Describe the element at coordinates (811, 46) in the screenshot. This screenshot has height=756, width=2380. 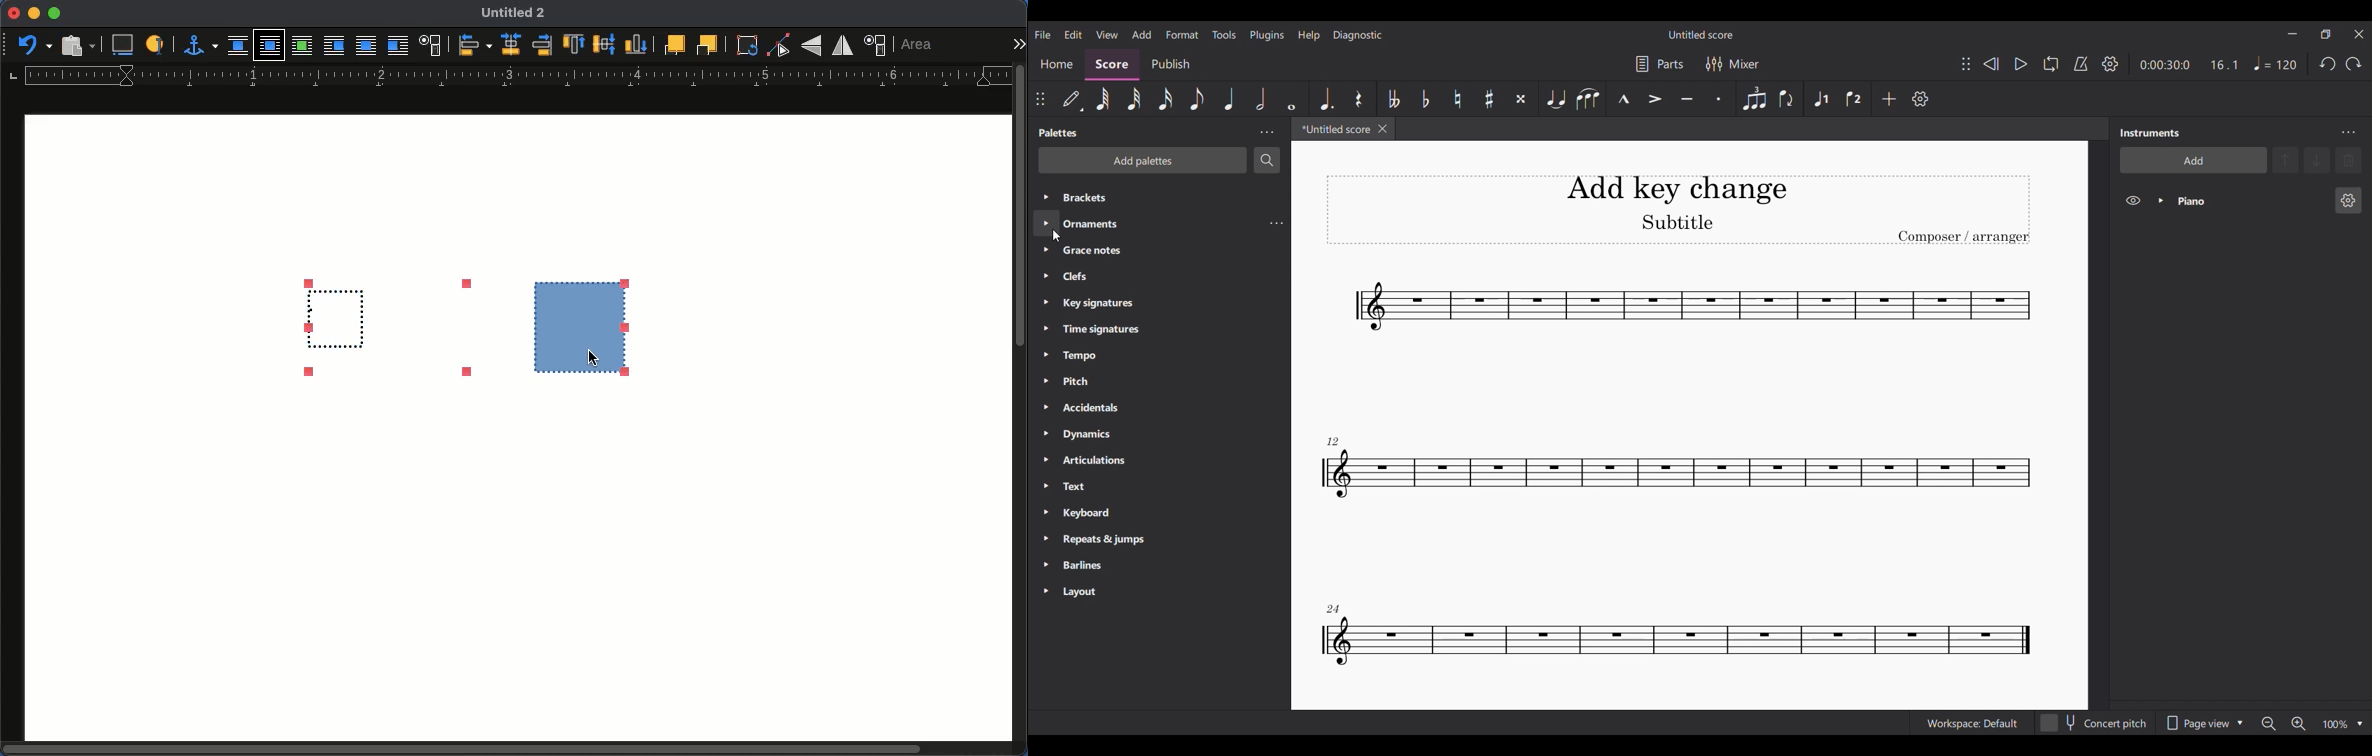
I see `flip vertically` at that location.